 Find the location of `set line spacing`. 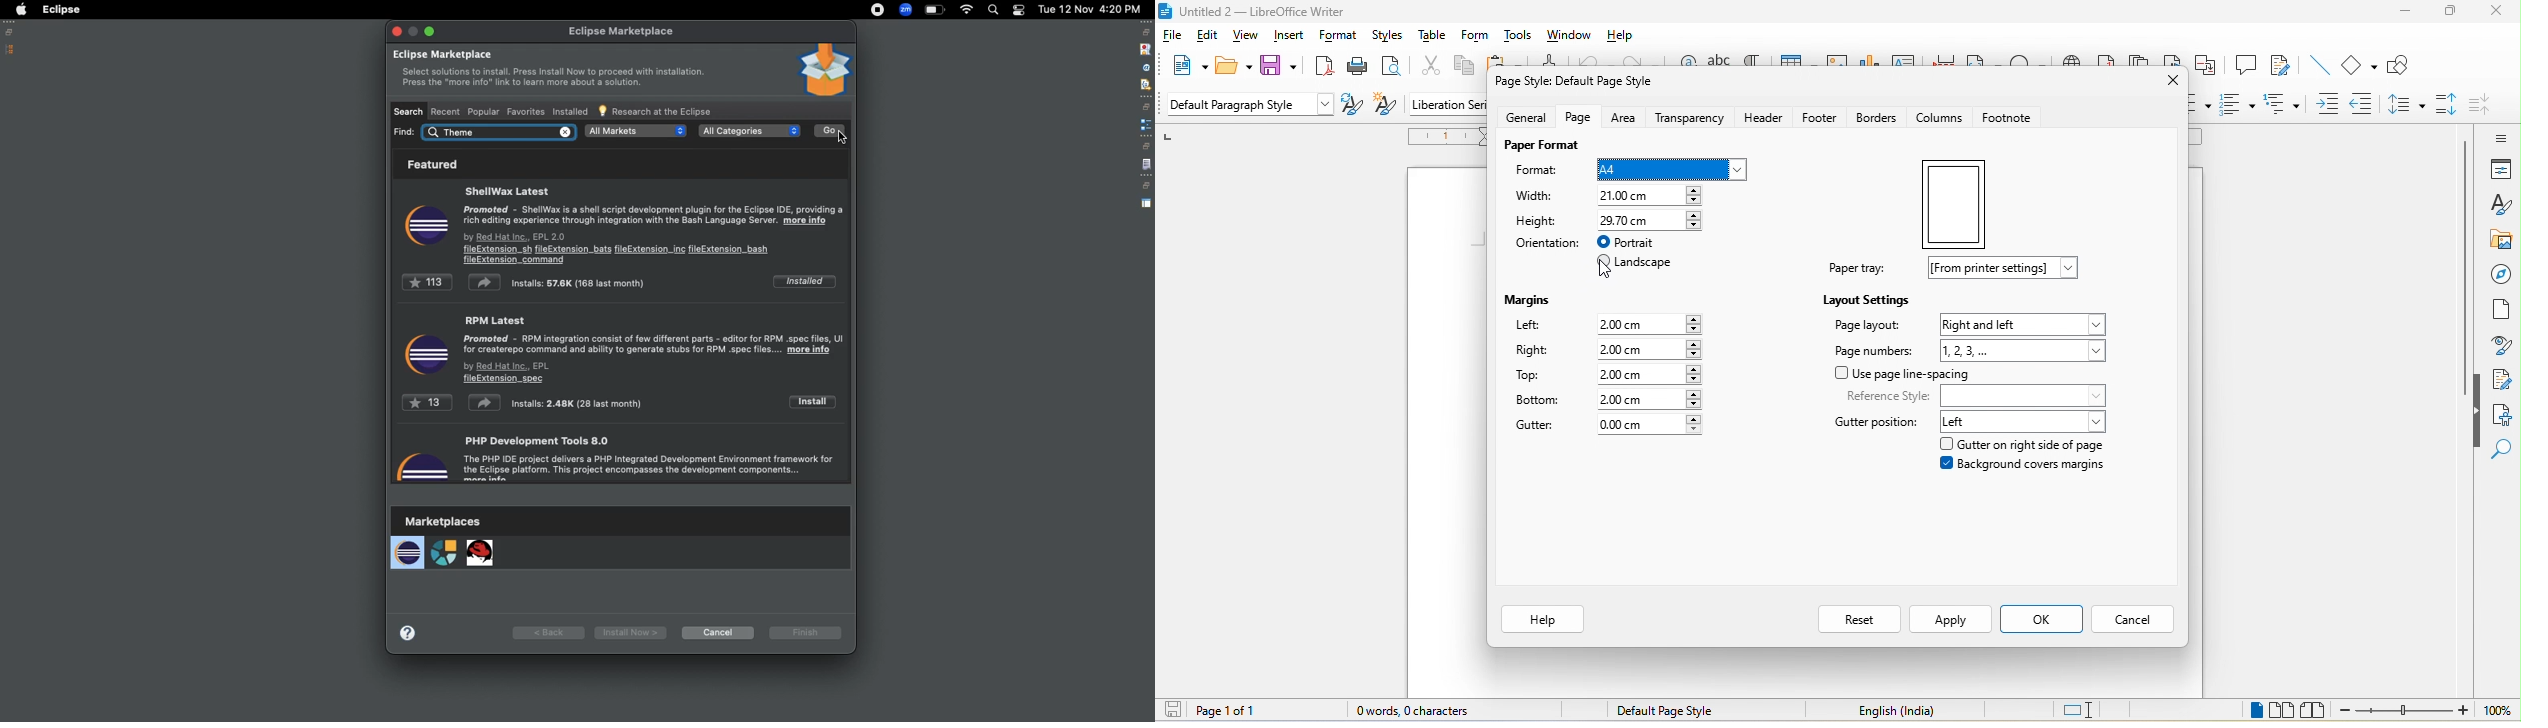

set line spacing is located at coordinates (2405, 107).